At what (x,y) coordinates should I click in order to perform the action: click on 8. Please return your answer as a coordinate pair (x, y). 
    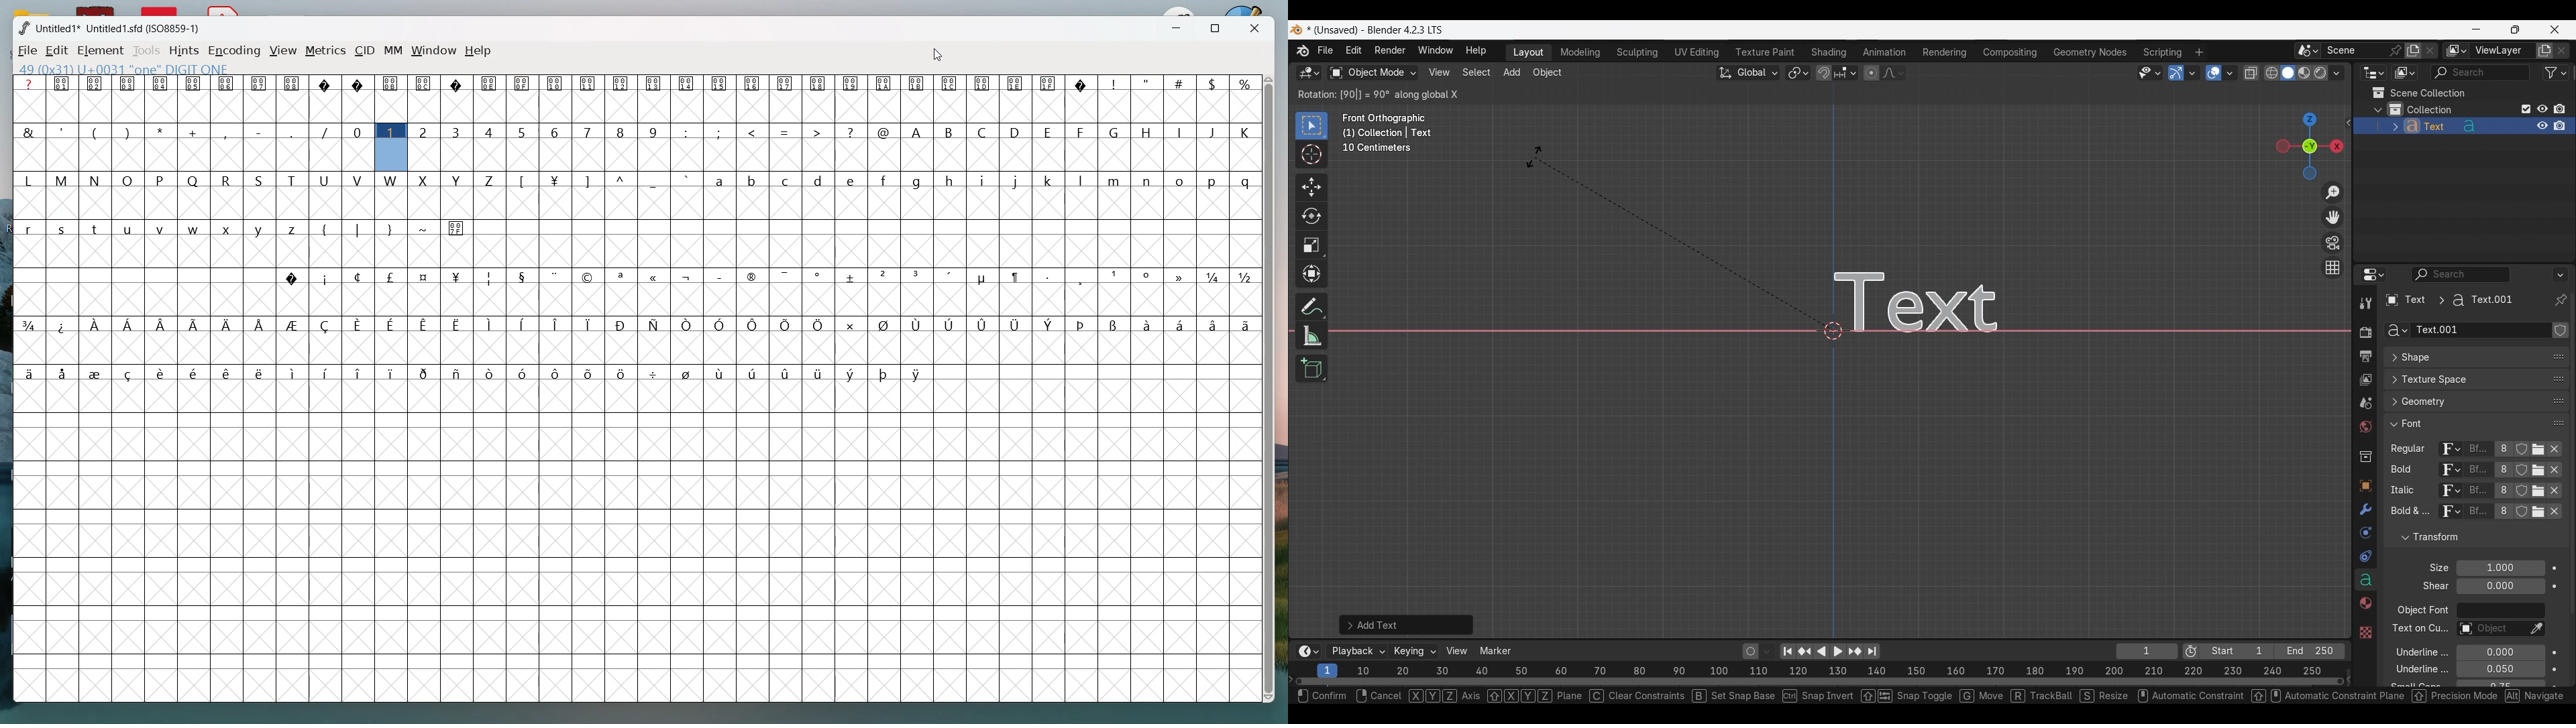
    Looking at the image, I should click on (622, 131).